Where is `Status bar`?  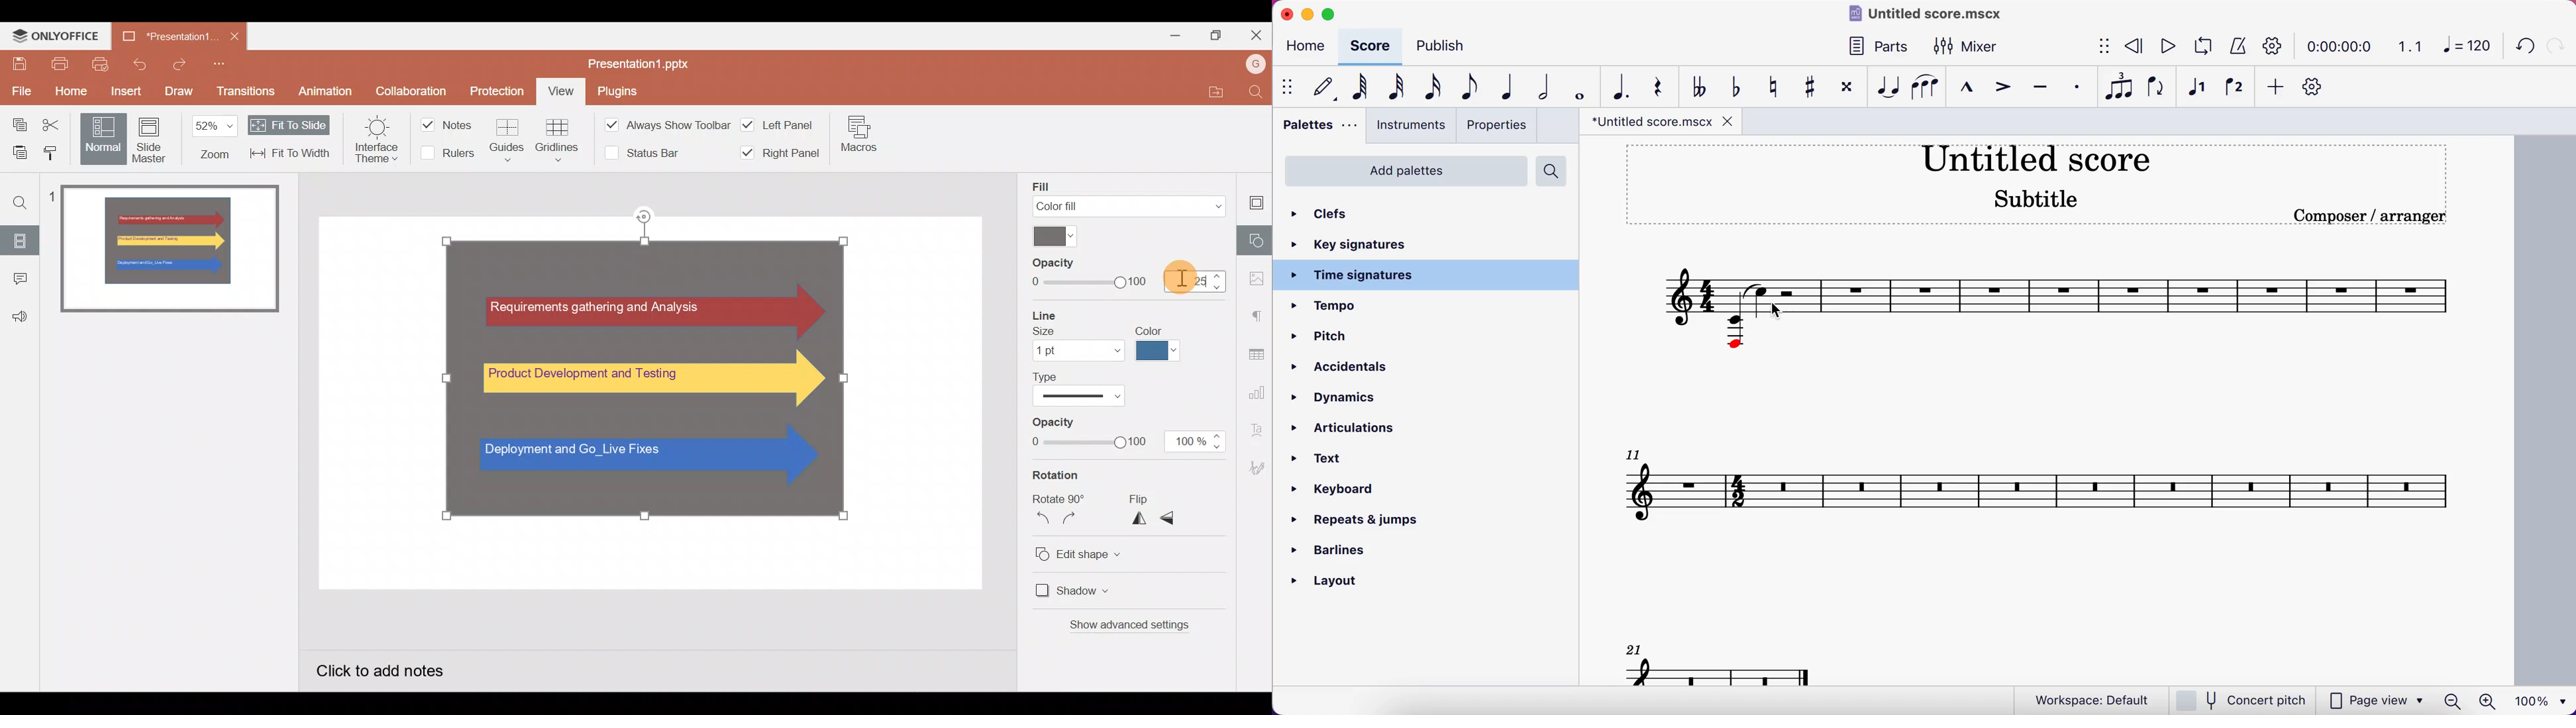
Status bar is located at coordinates (637, 155).